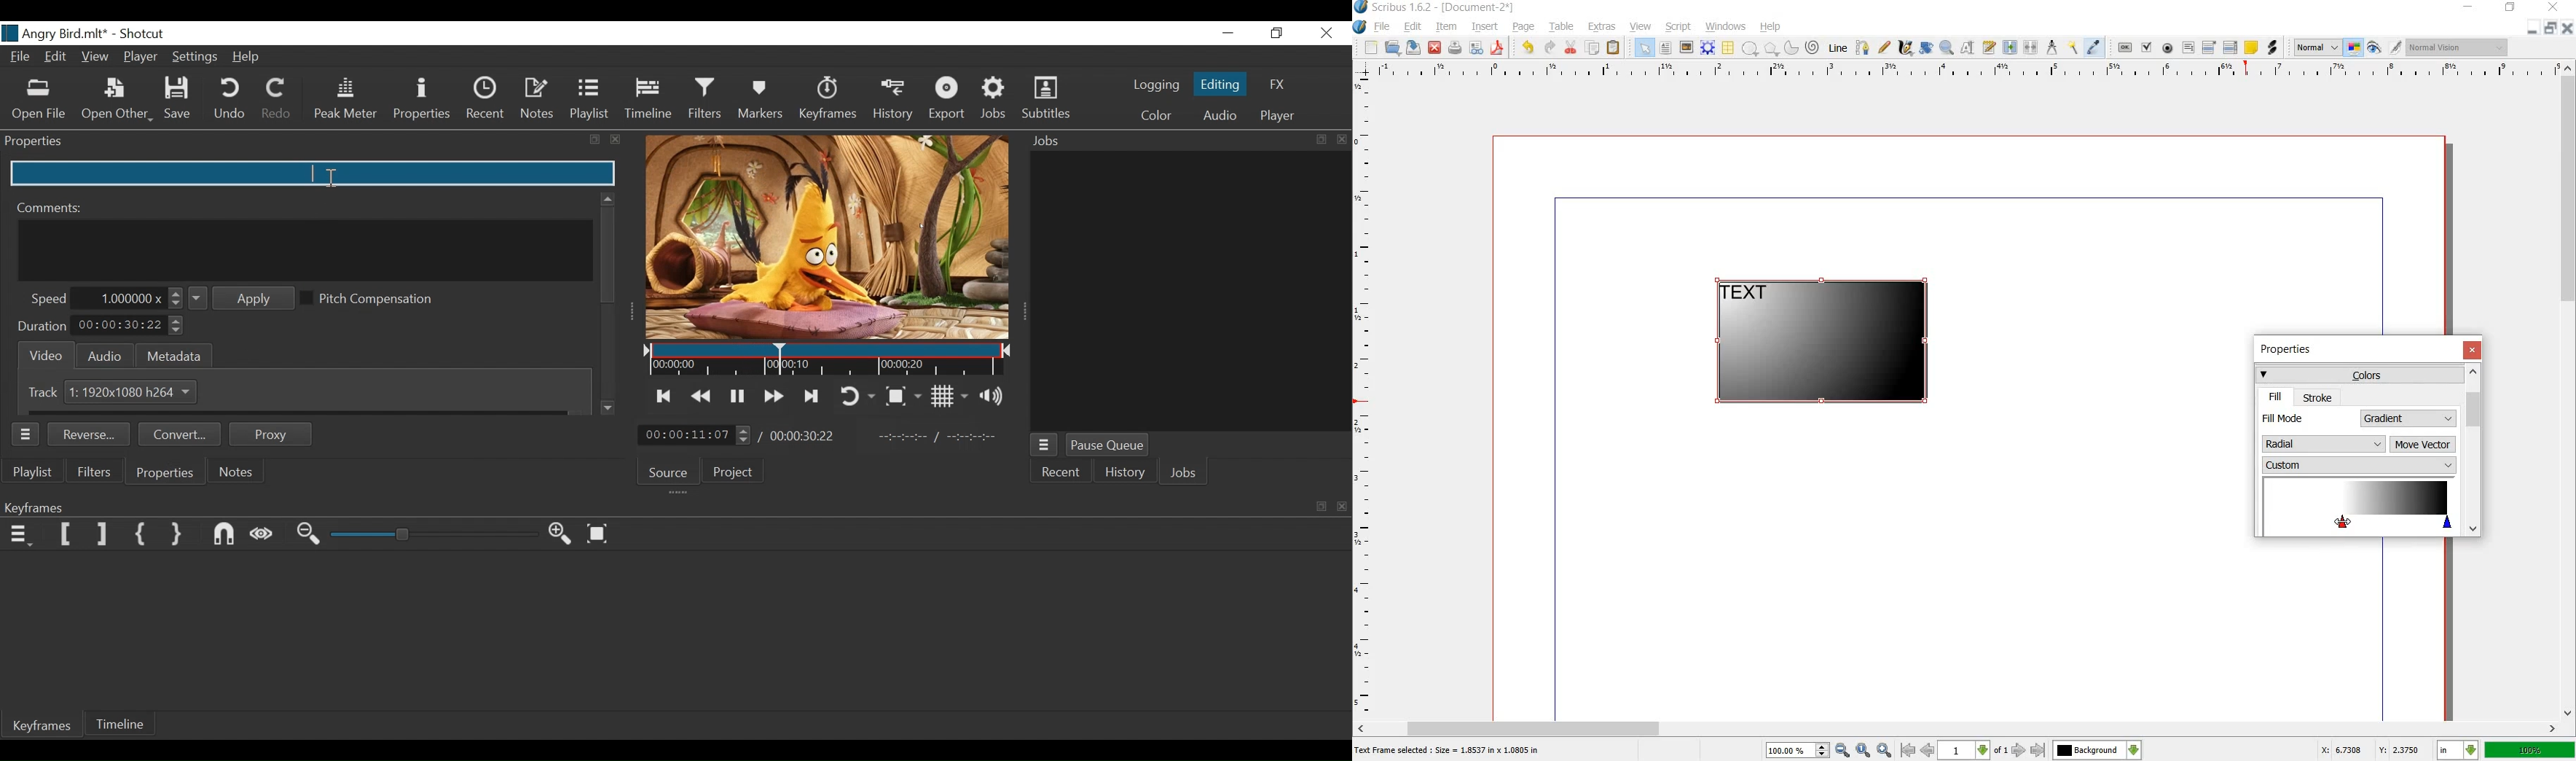 The image size is (2576, 784). I want to click on edit contents of frame, so click(1968, 48).